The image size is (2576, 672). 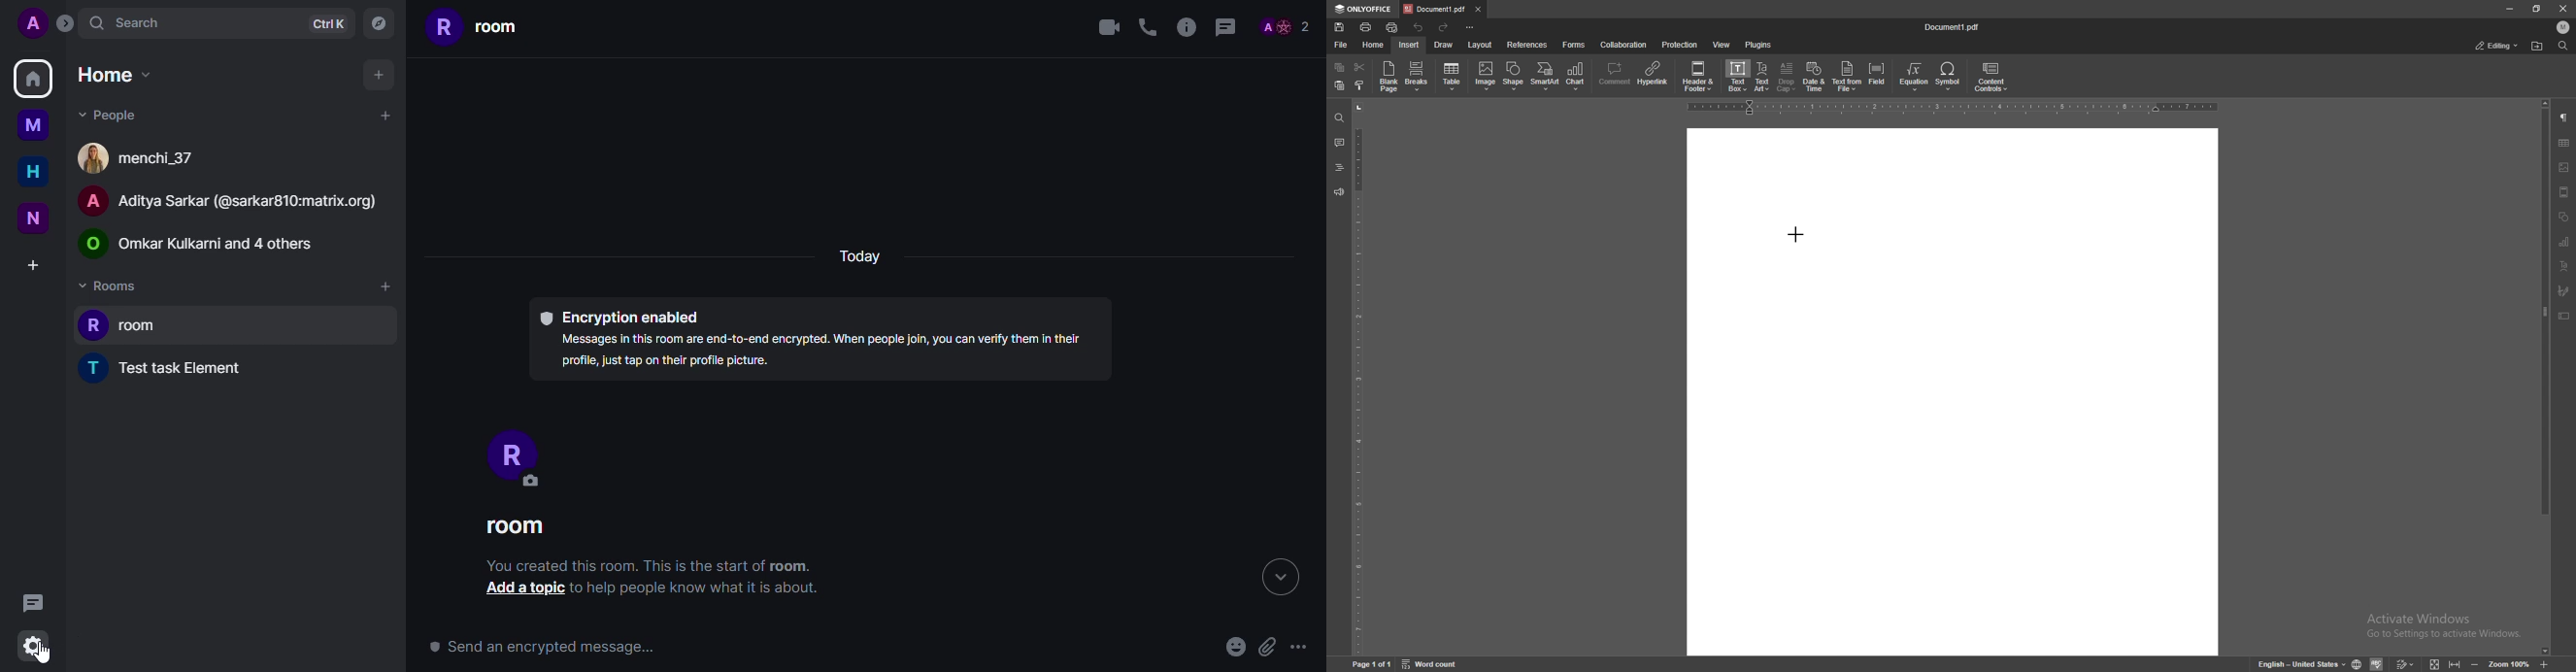 What do you see at coordinates (378, 74) in the screenshot?
I see `add` at bounding box center [378, 74].